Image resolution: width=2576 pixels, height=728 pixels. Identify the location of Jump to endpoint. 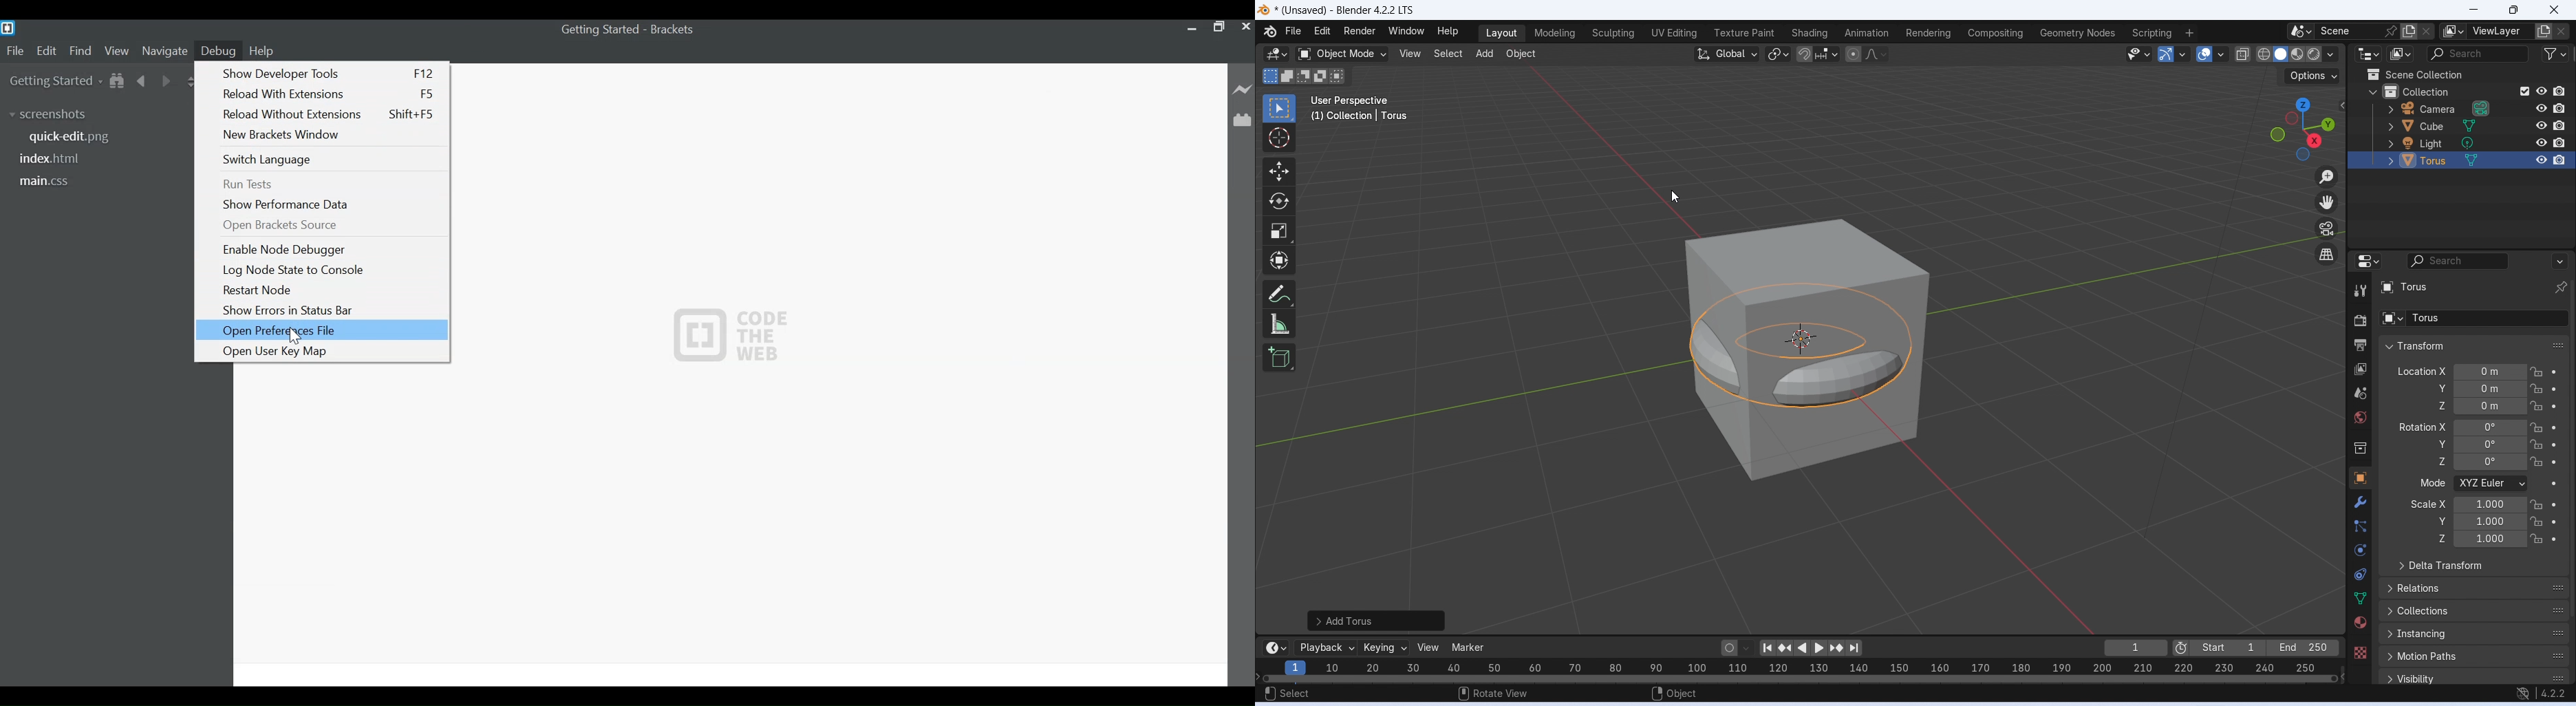
(1859, 648).